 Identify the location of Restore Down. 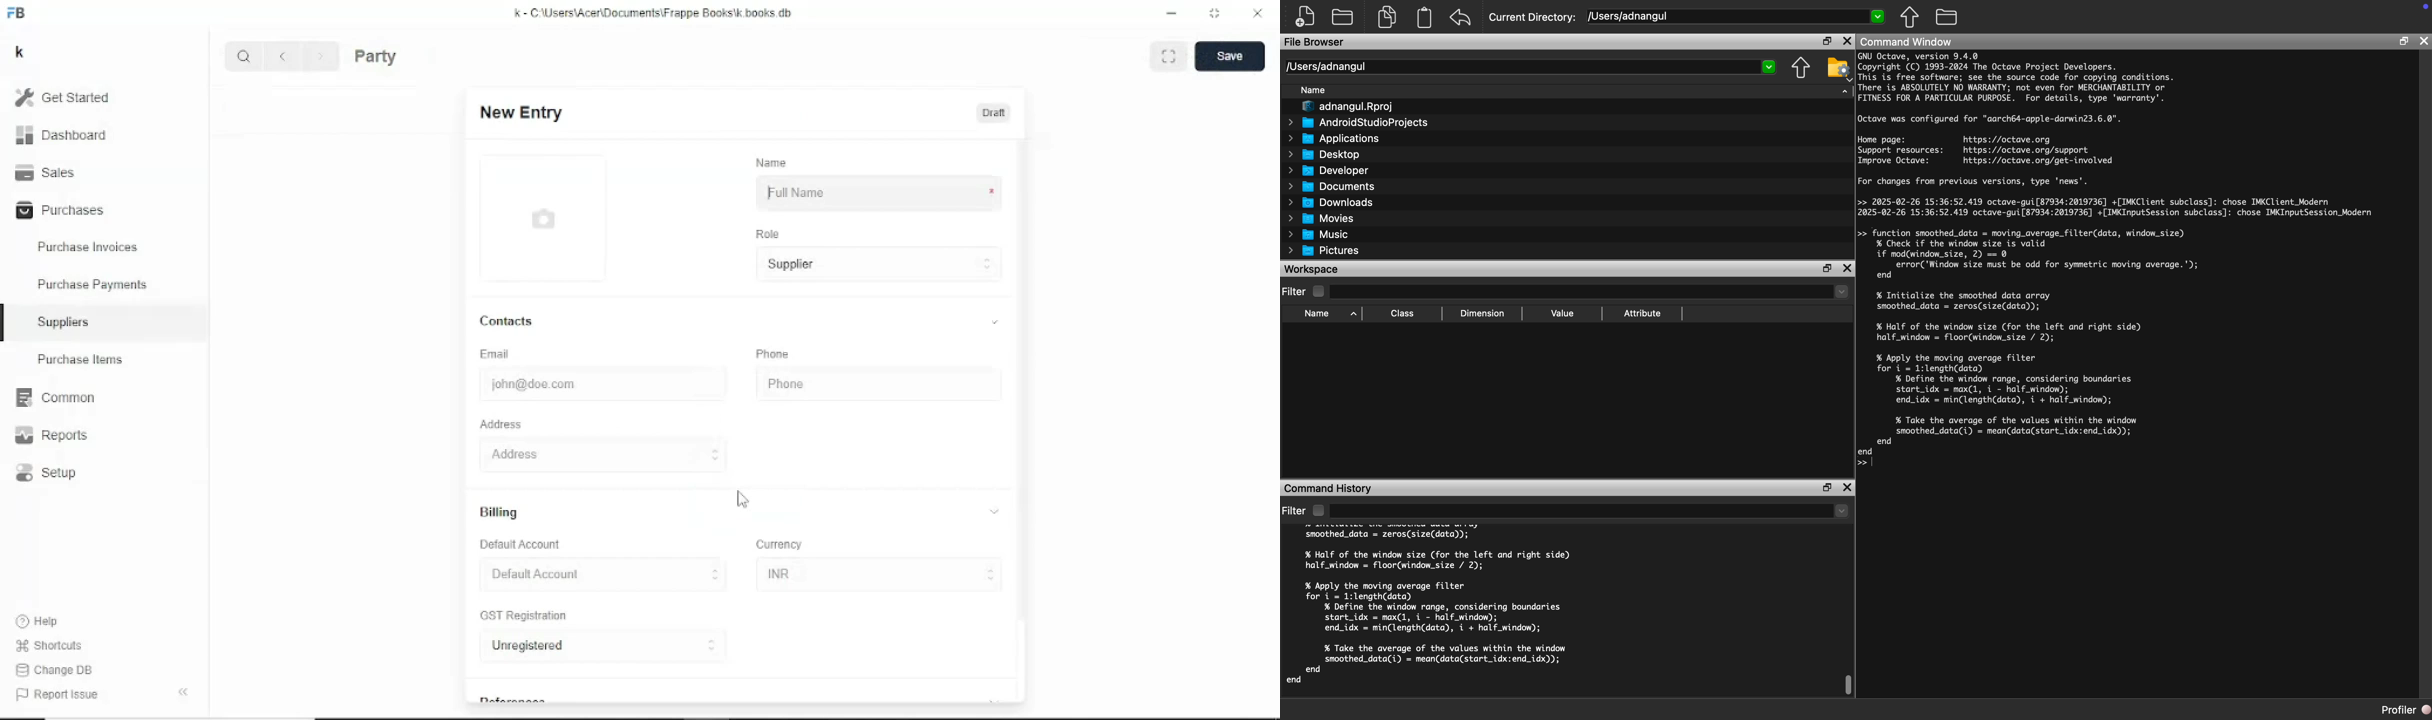
(1828, 488).